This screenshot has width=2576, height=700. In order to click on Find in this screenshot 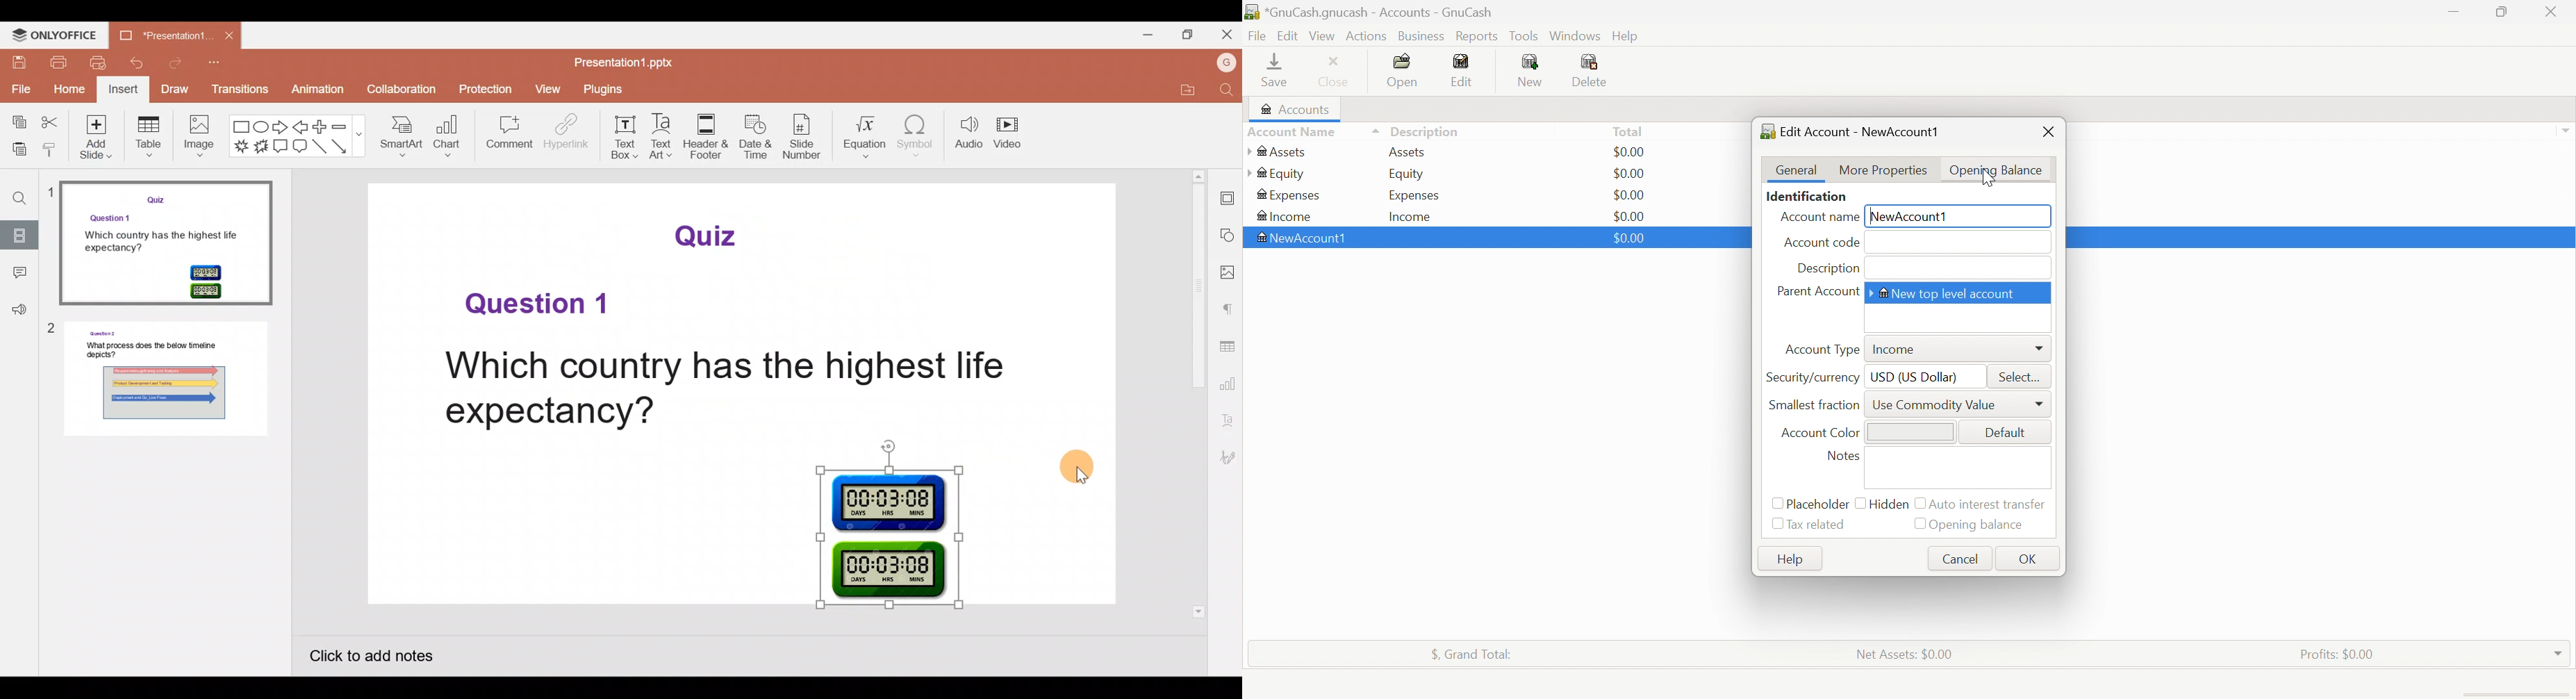, I will do `click(16, 194)`.